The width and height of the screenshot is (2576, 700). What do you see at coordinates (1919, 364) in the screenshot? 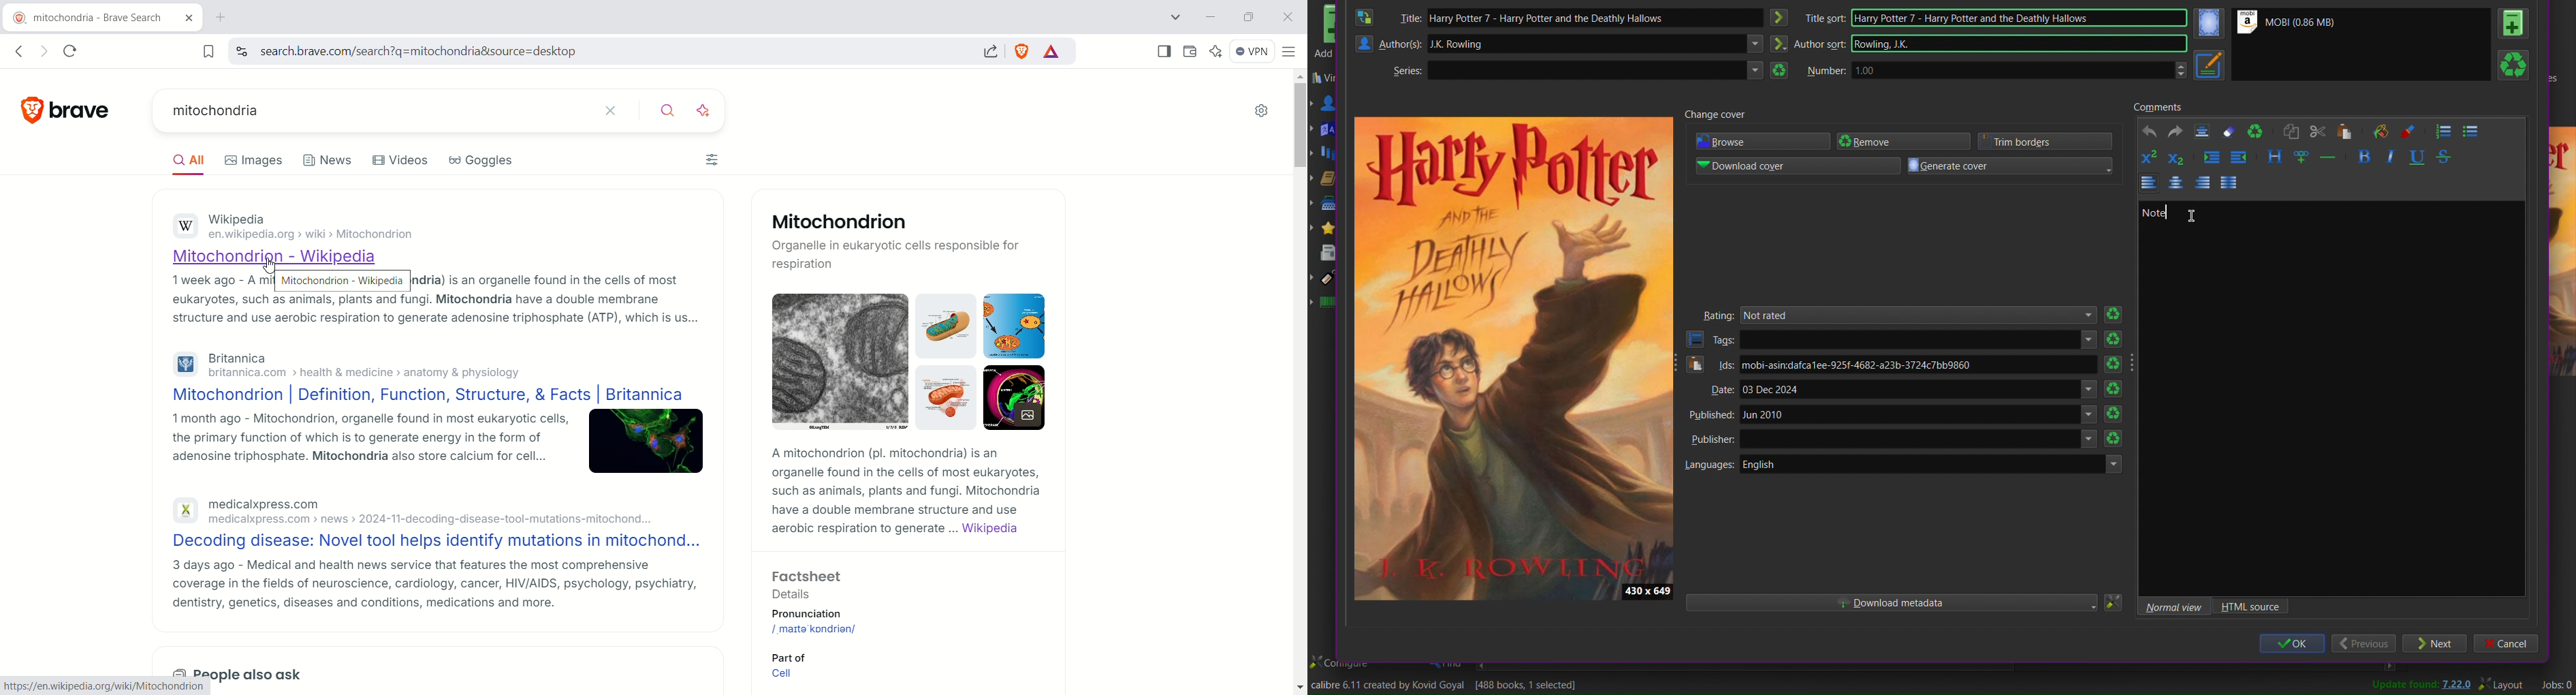
I see `mobi` at bounding box center [1919, 364].